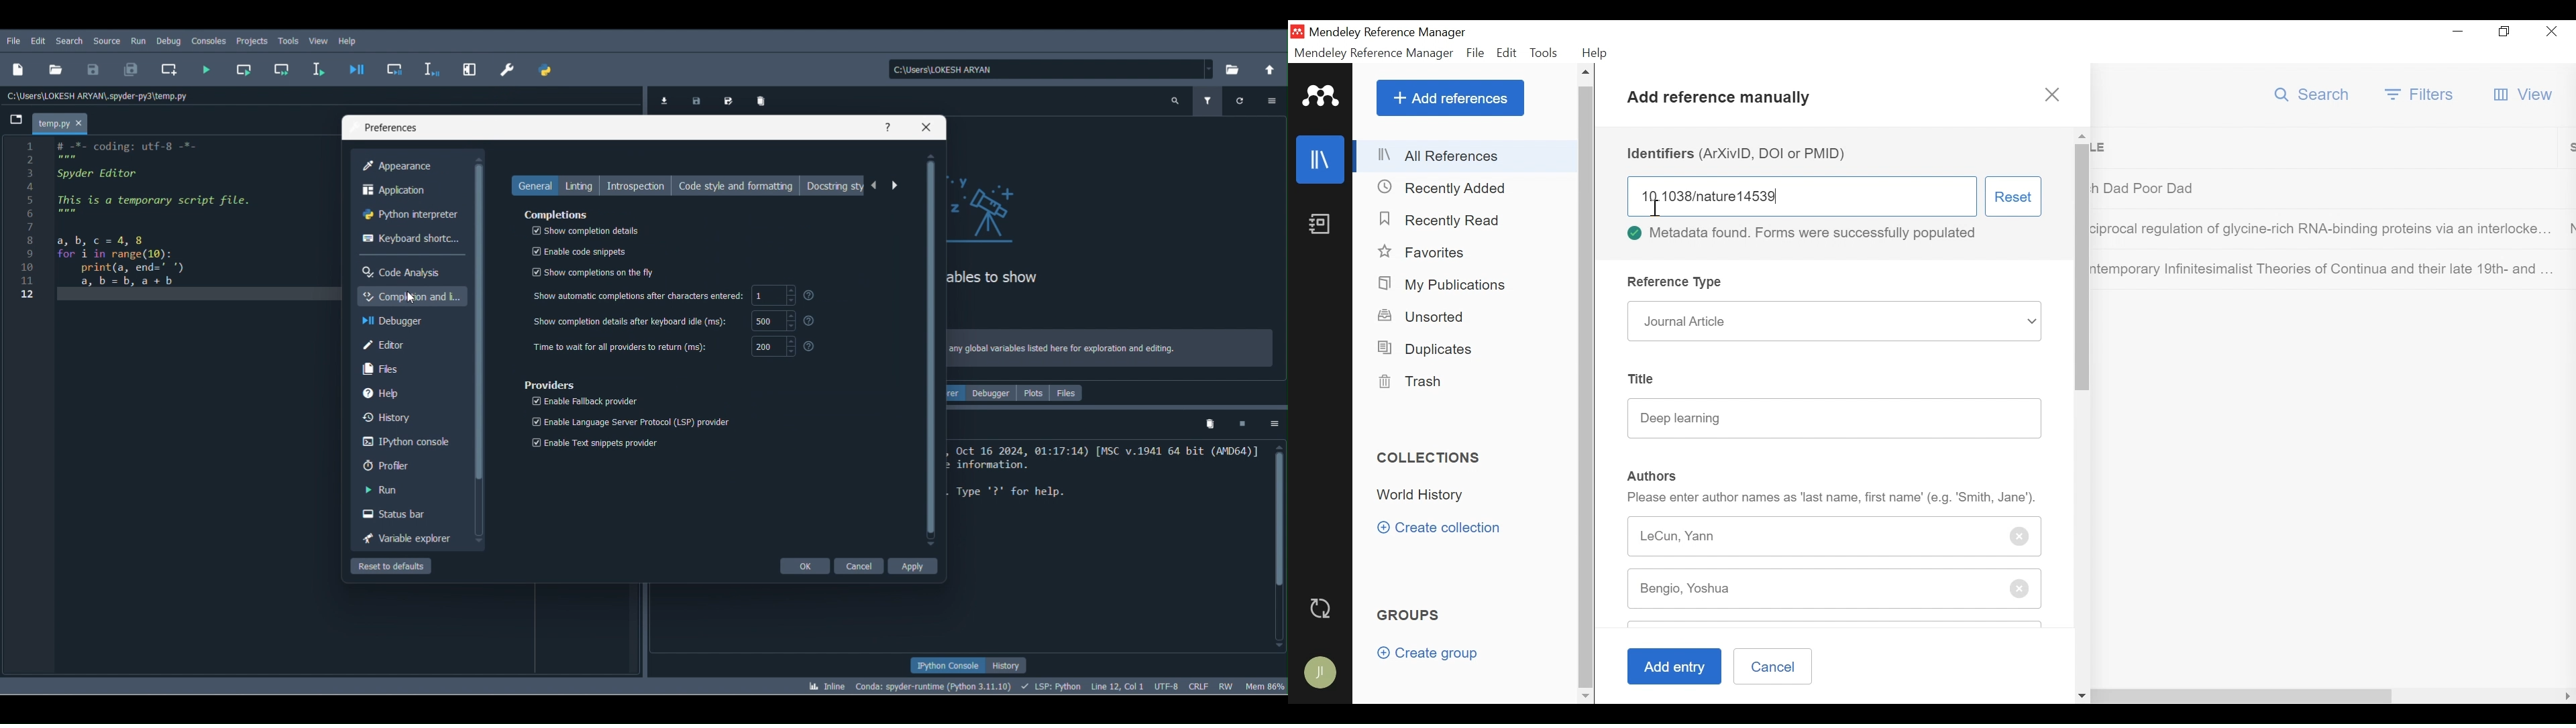 The width and height of the screenshot is (2576, 728). Describe the element at coordinates (764, 101) in the screenshot. I see `Remove all variables` at that location.